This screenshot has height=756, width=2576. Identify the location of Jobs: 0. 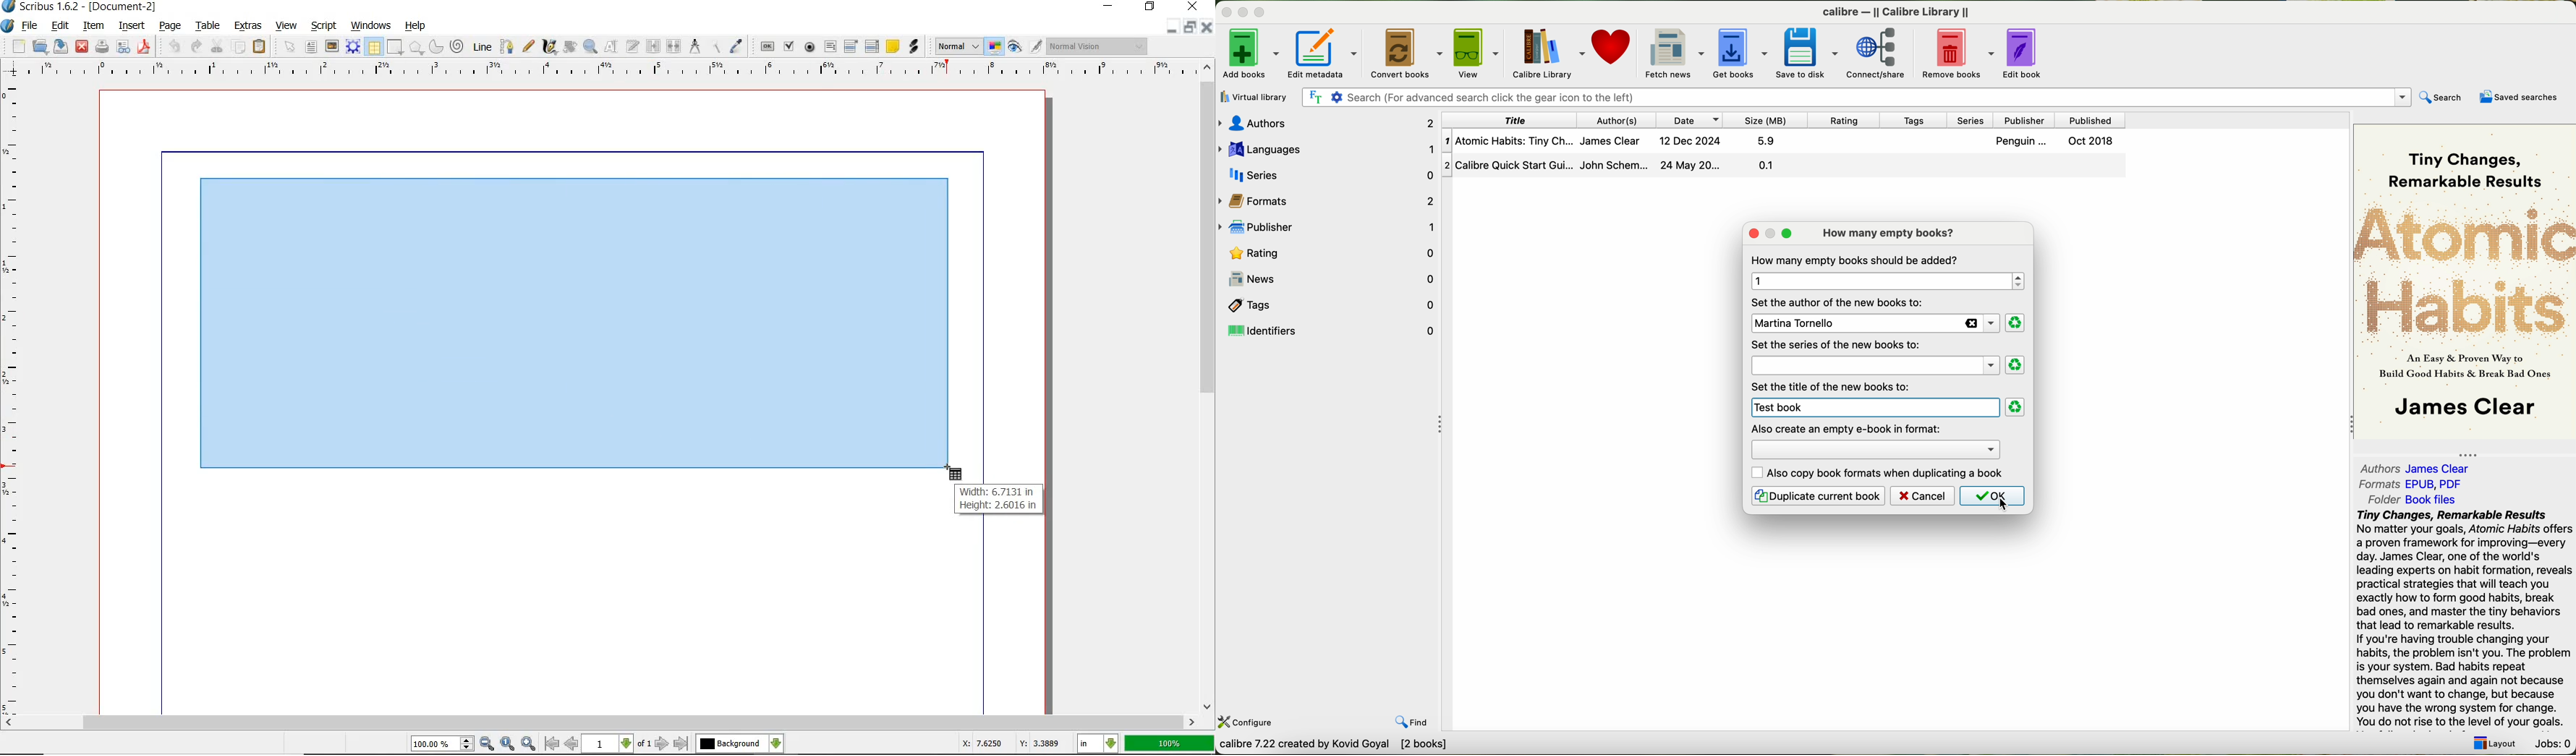
(2551, 745).